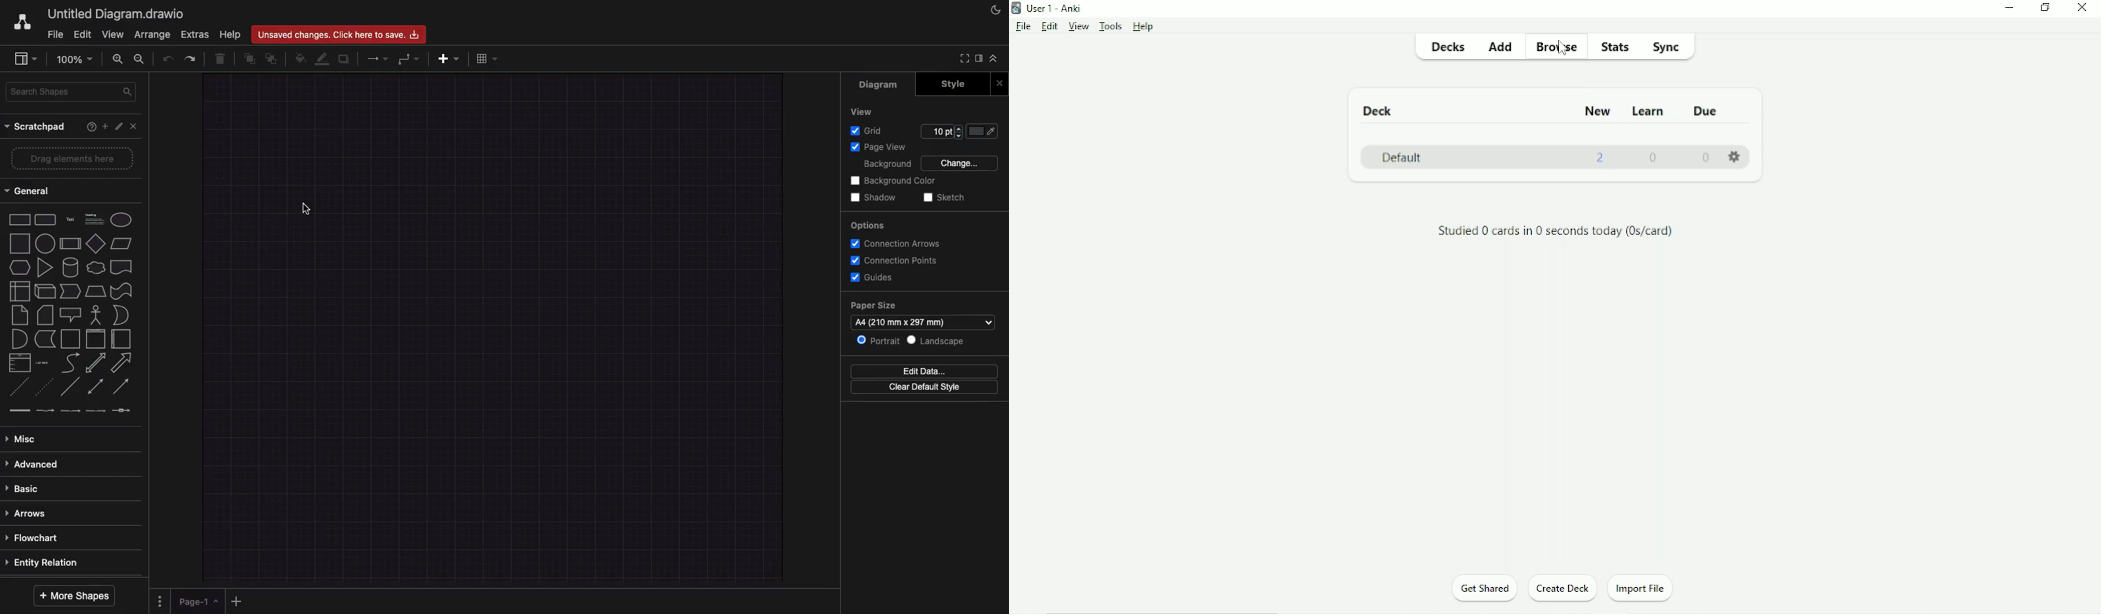 This screenshot has height=616, width=2128. Describe the element at coordinates (70, 220) in the screenshot. I see `text` at that location.